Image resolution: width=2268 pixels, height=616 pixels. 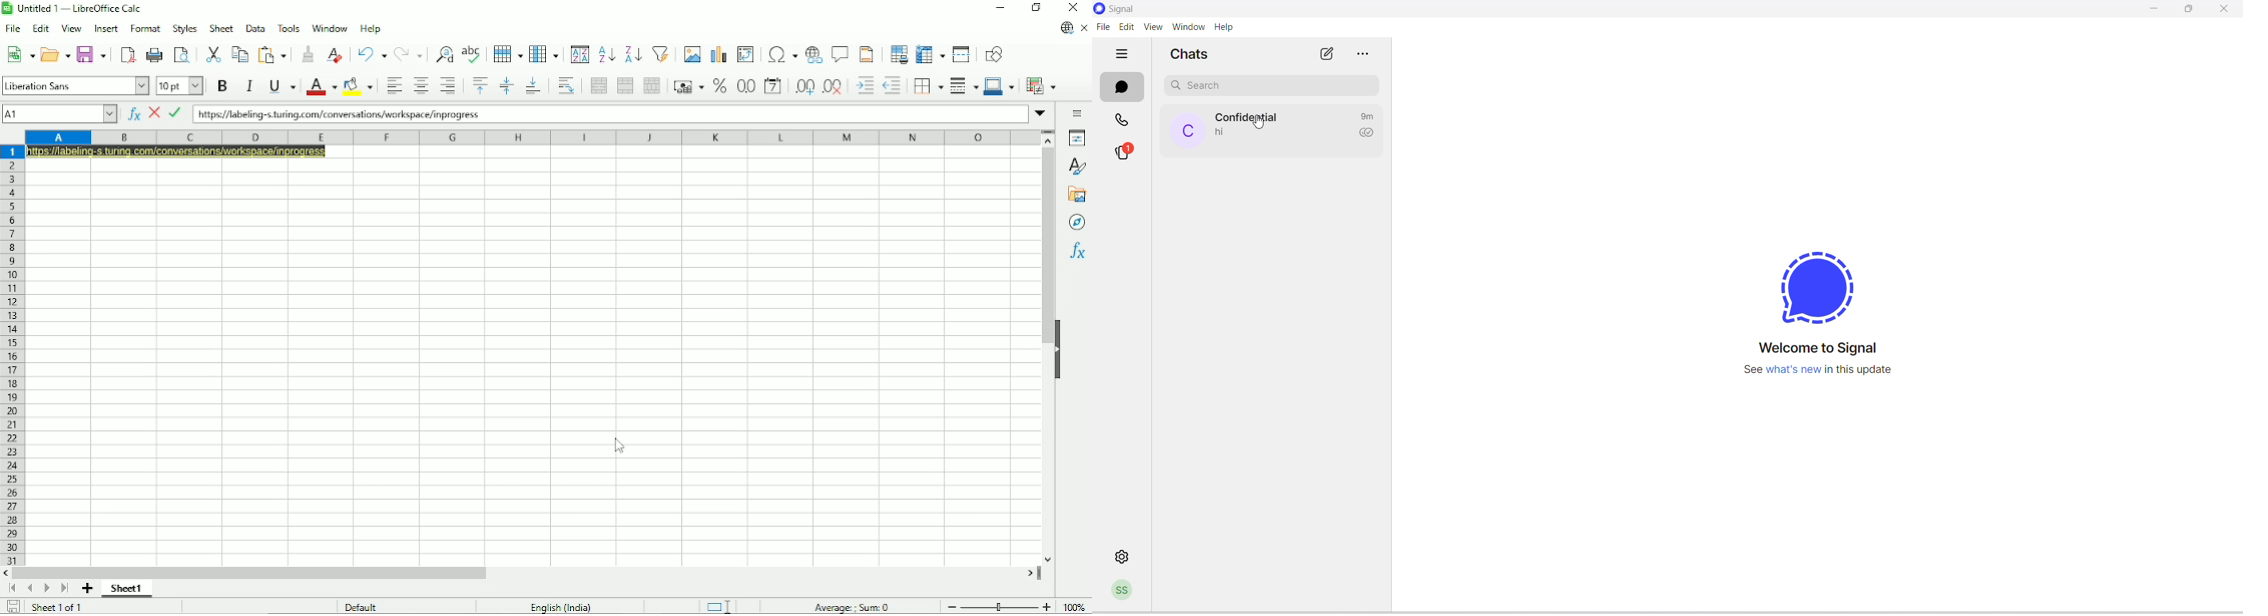 What do you see at coordinates (660, 53) in the screenshot?
I see `Autofilter` at bounding box center [660, 53].